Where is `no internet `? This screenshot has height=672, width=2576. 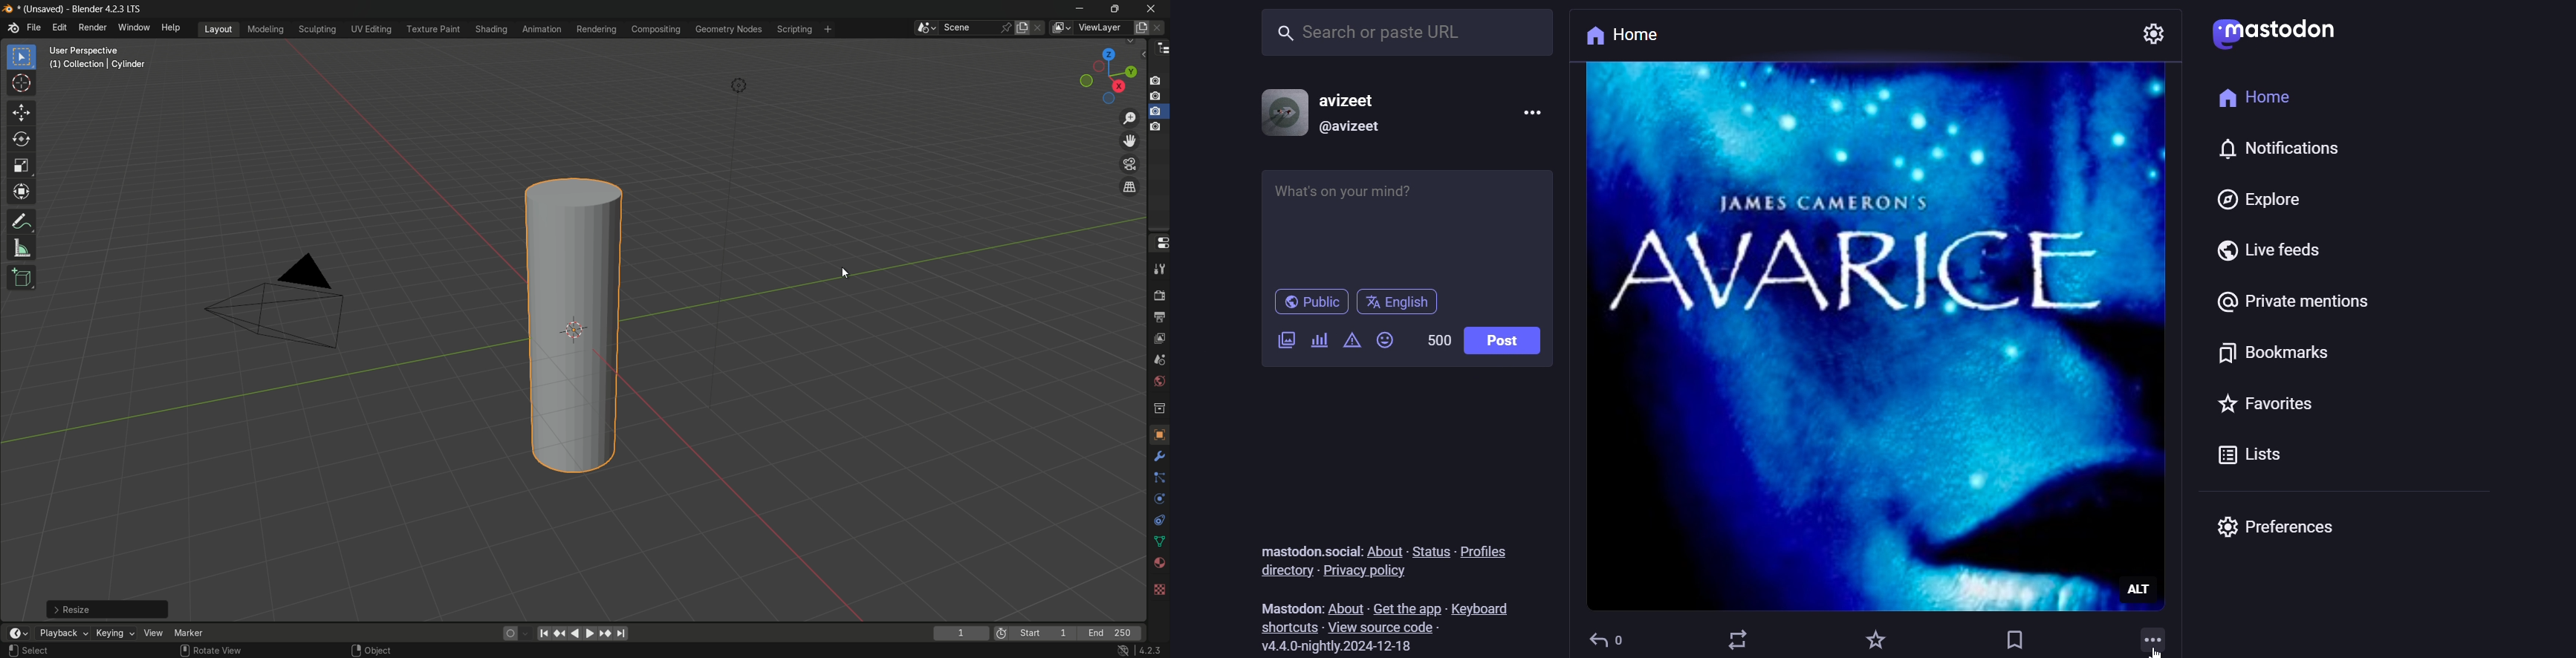 no internet  is located at coordinates (1122, 650).